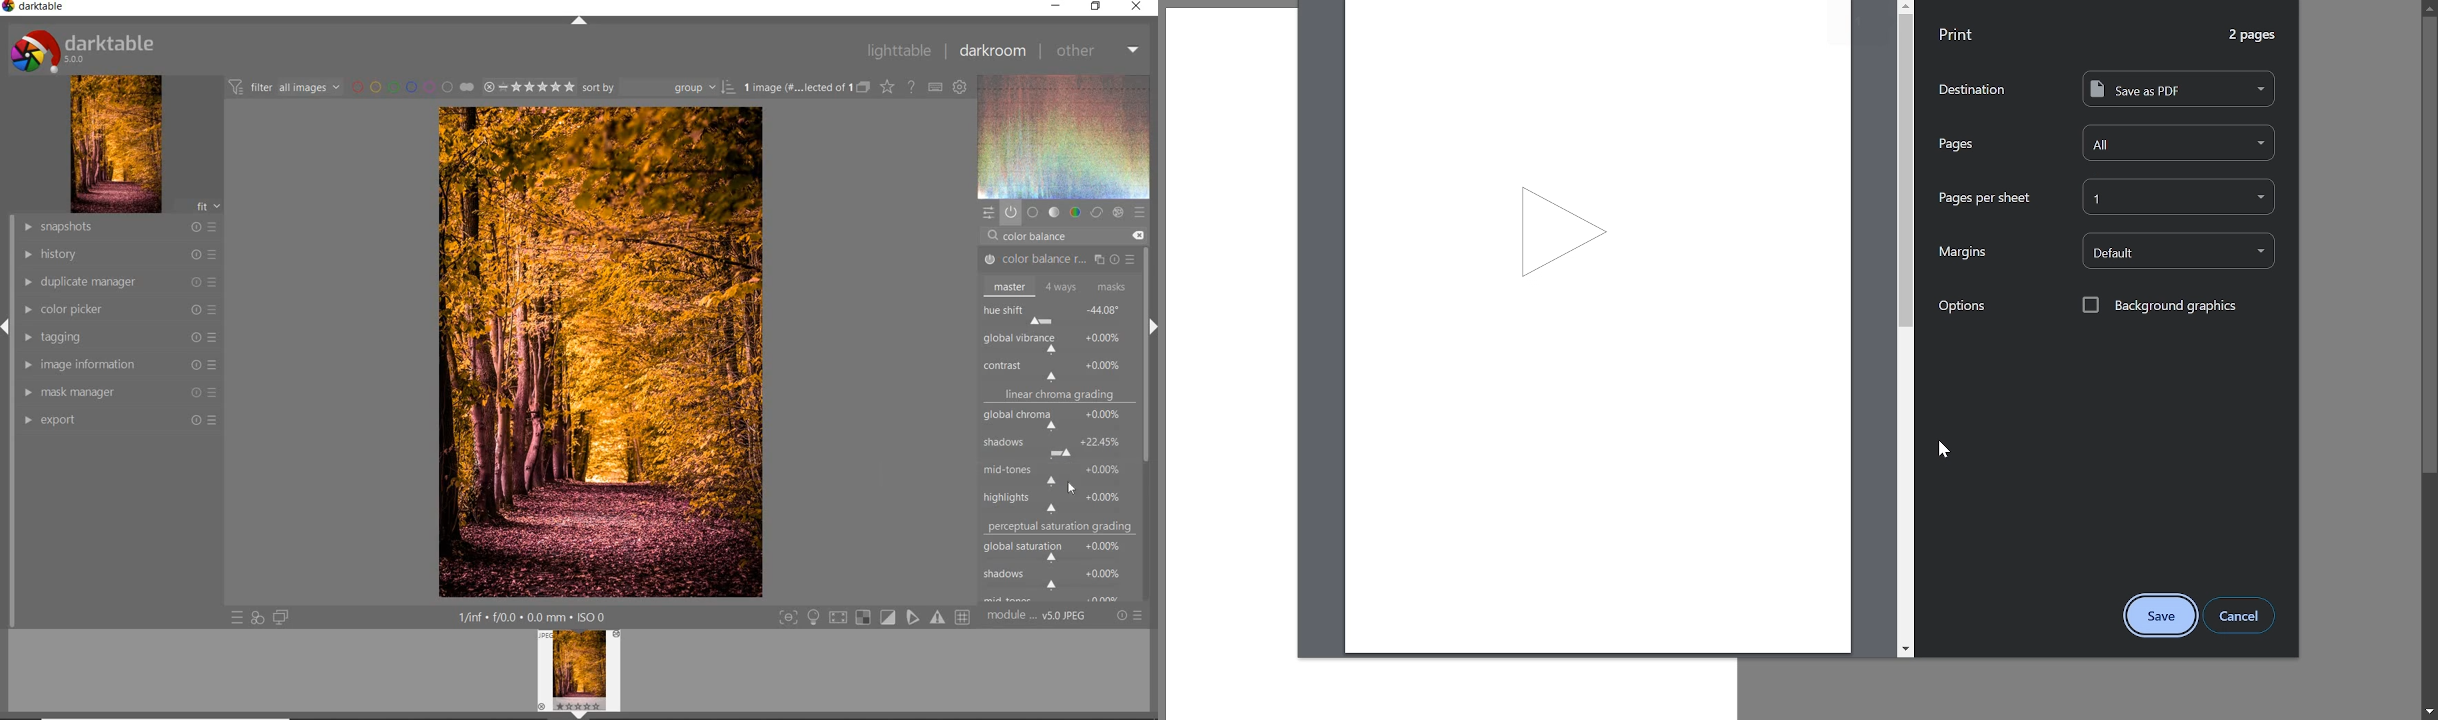 The height and width of the screenshot is (728, 2464). I want to click on cancel, so click(2239, 615).